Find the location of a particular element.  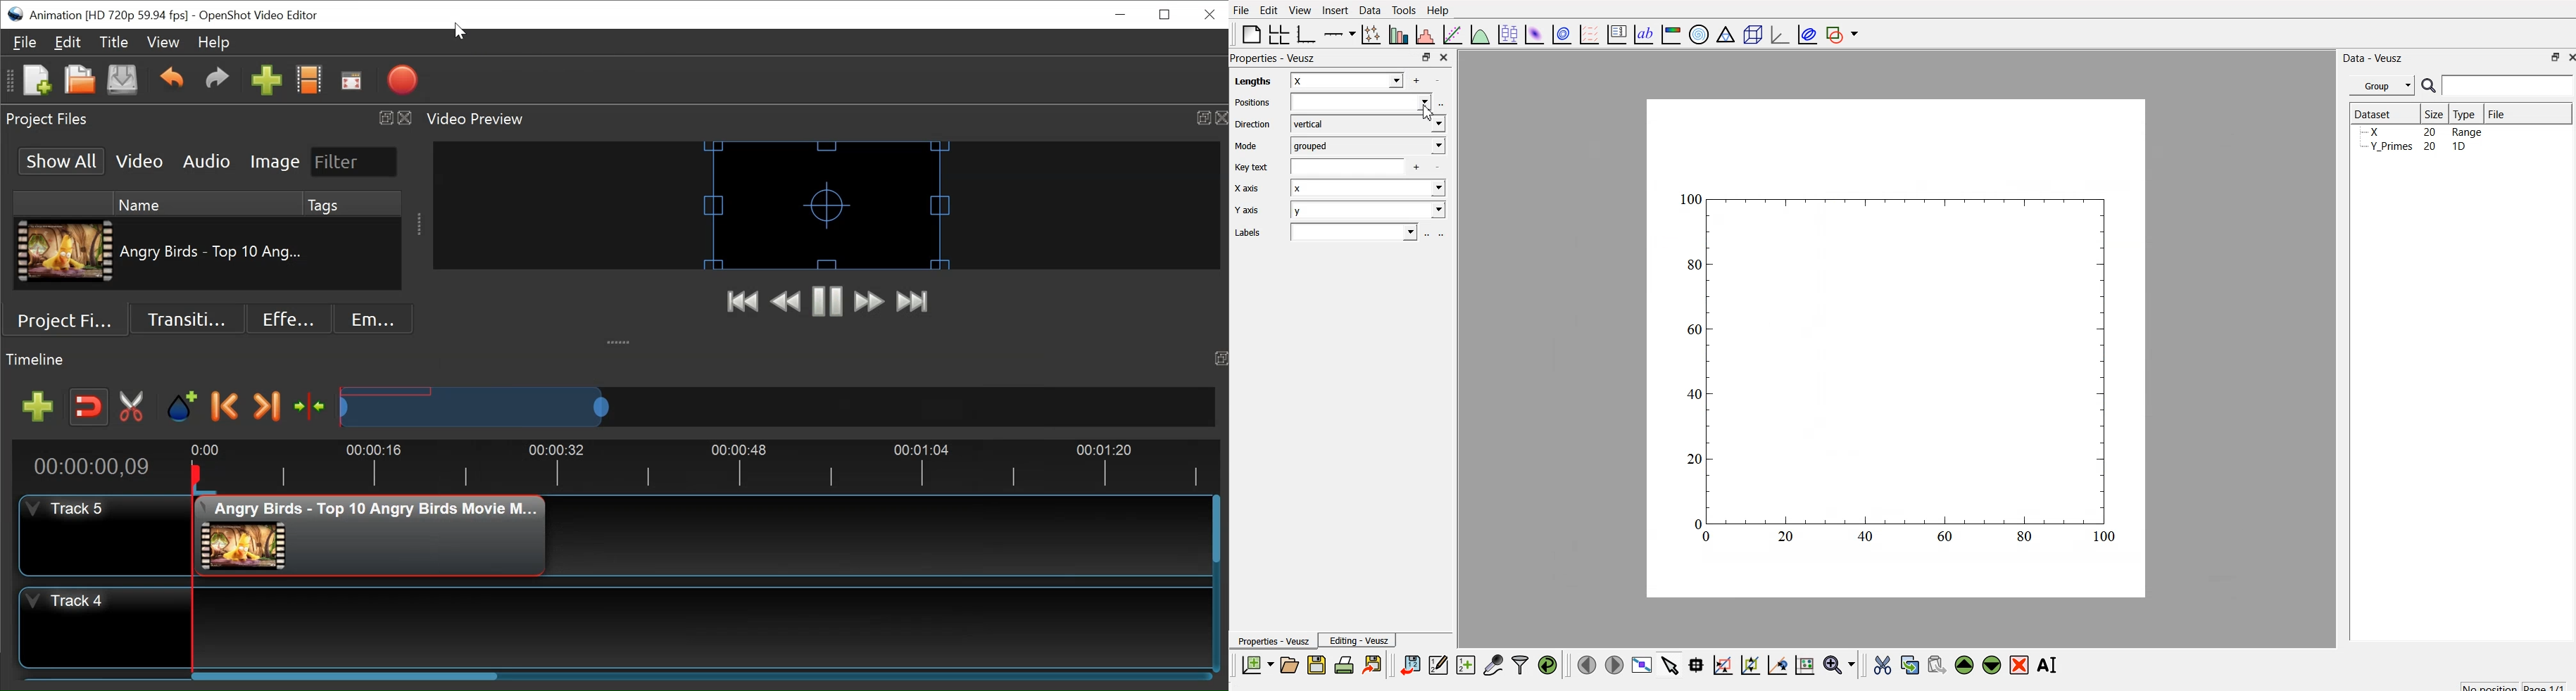

Export Video is located at coordinates (402, 80).